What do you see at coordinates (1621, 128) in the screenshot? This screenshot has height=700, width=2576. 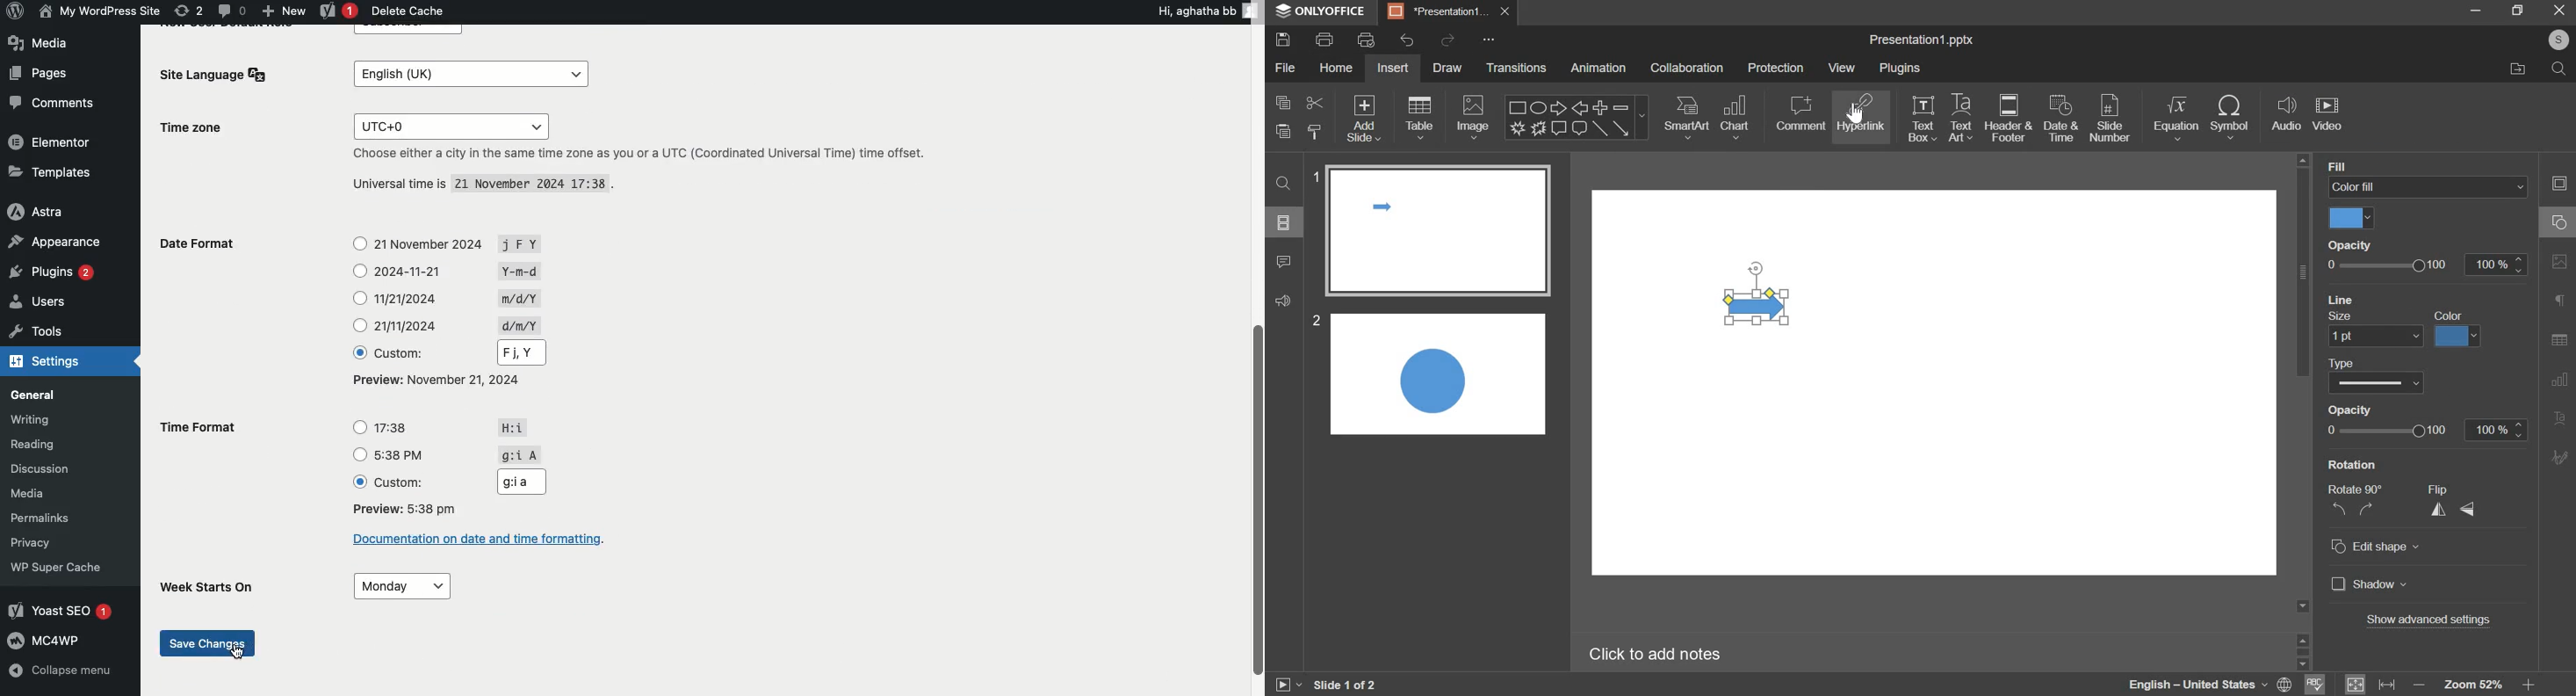 I see `Arrow` at bounding box center [1621, 128].